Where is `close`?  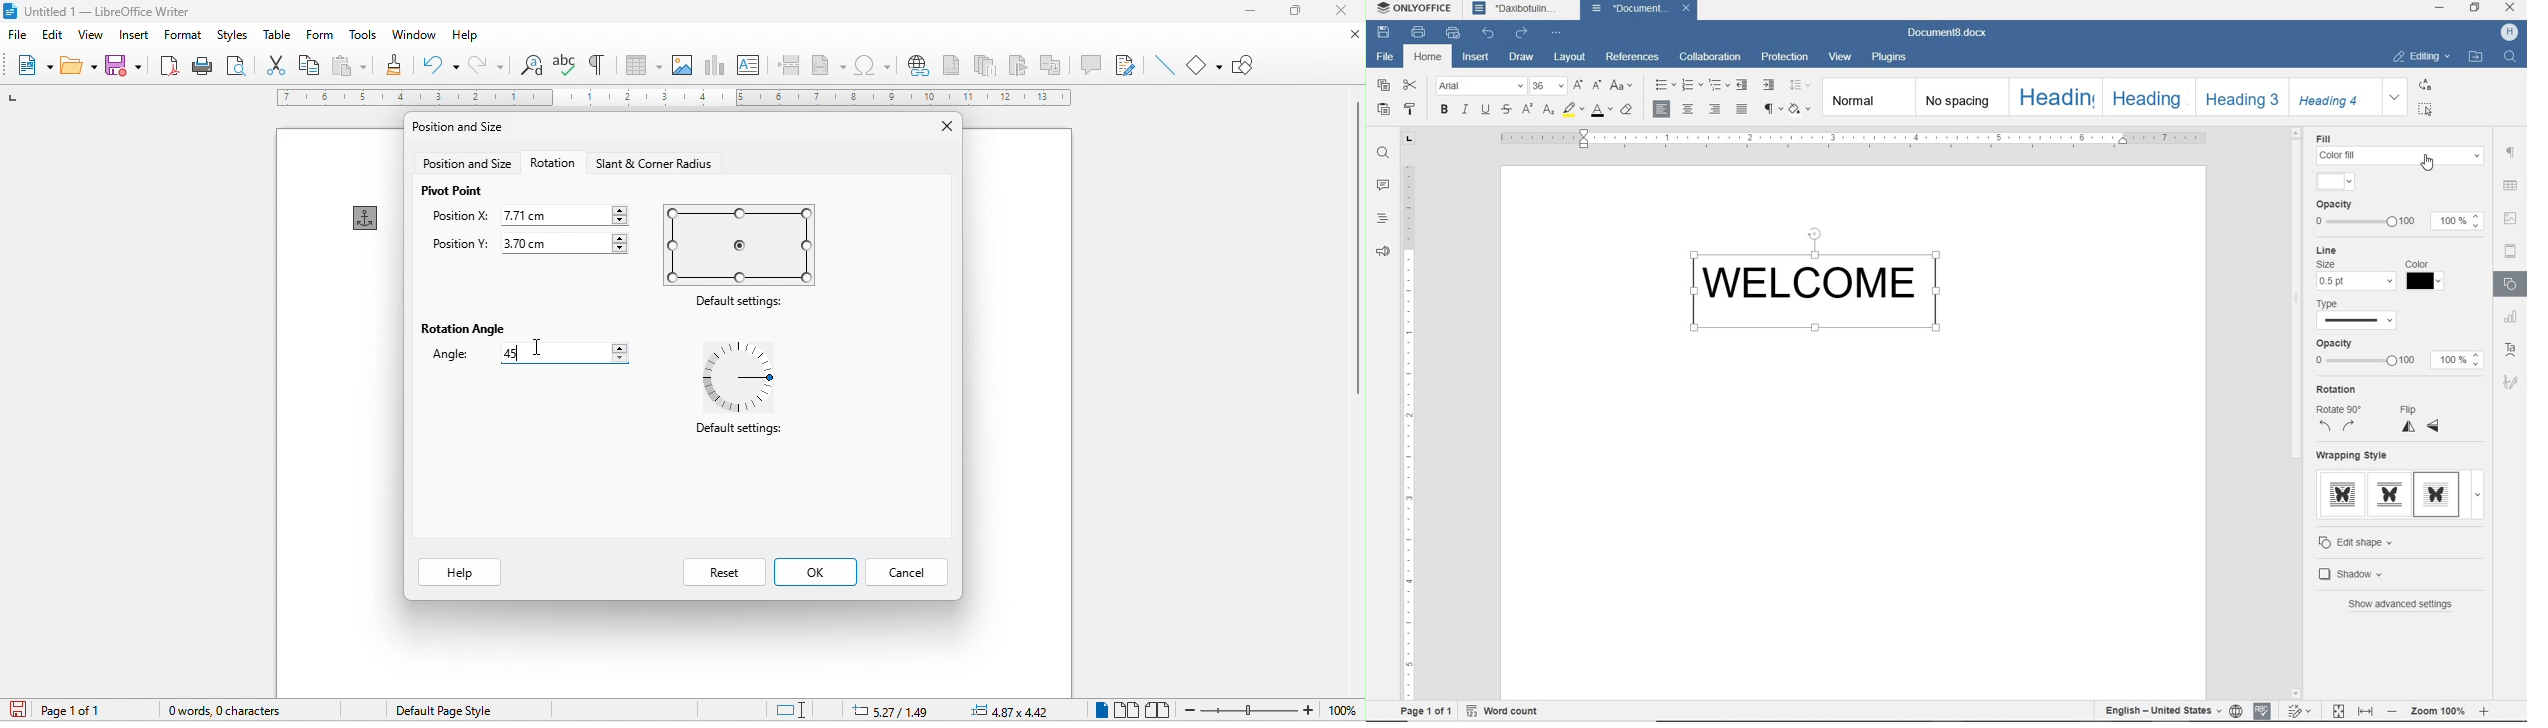 close is located at coordinates (1352, 35).